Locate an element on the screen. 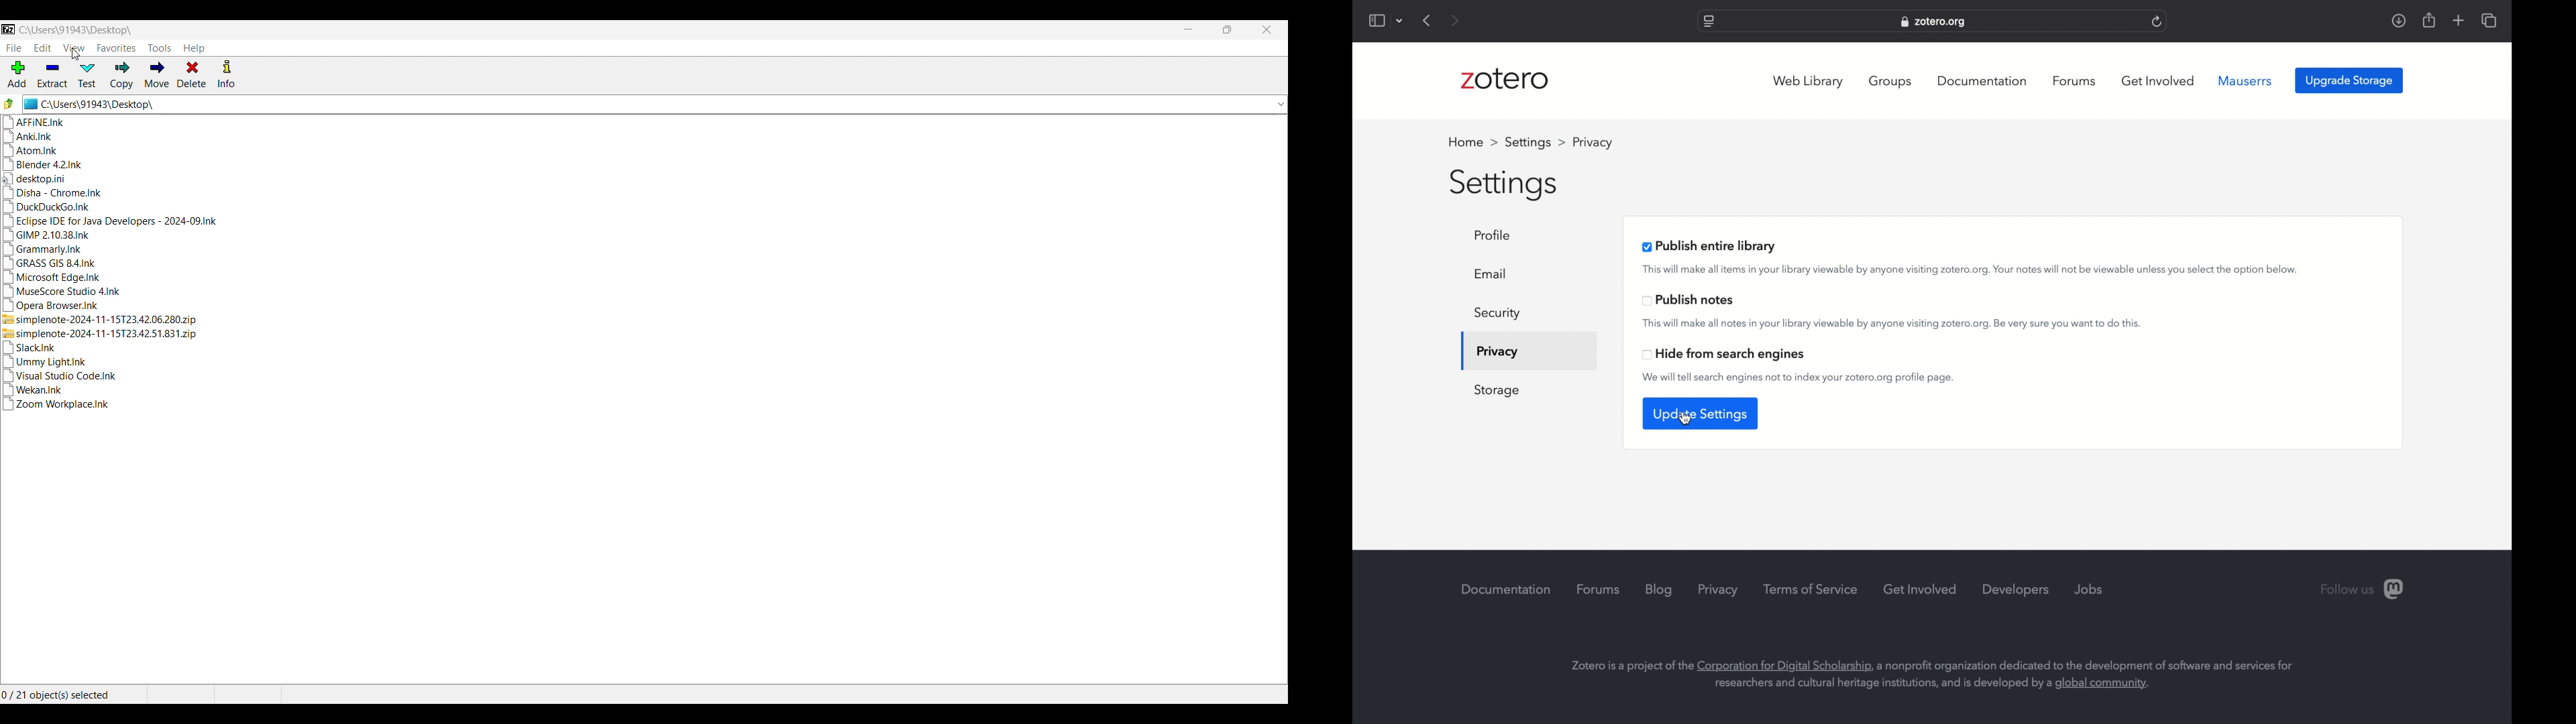 Image resolution: width=2576 pixels, height=728 pixels. Go to previous folder is located at coordinates (9, 103).